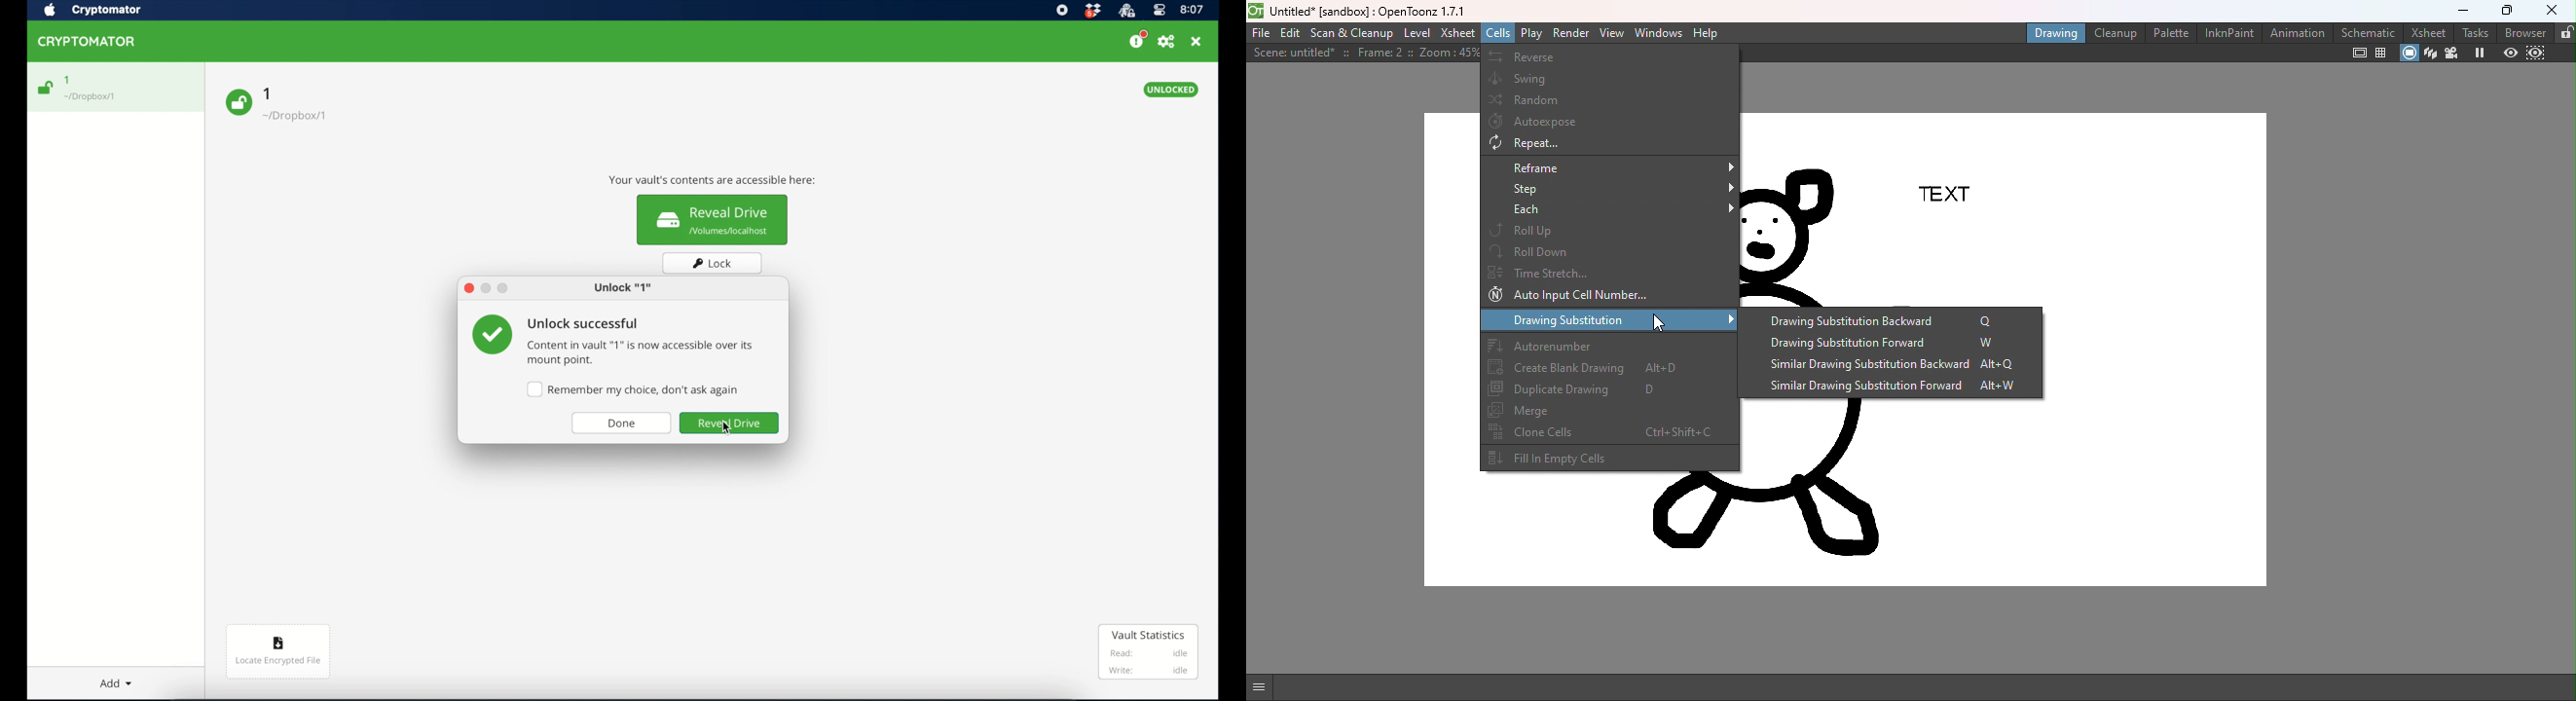 This screenshot has height=728, width=2576. Describe the element at coordinates (2502, 11) in the screenshot. I see `maximize` at that location.